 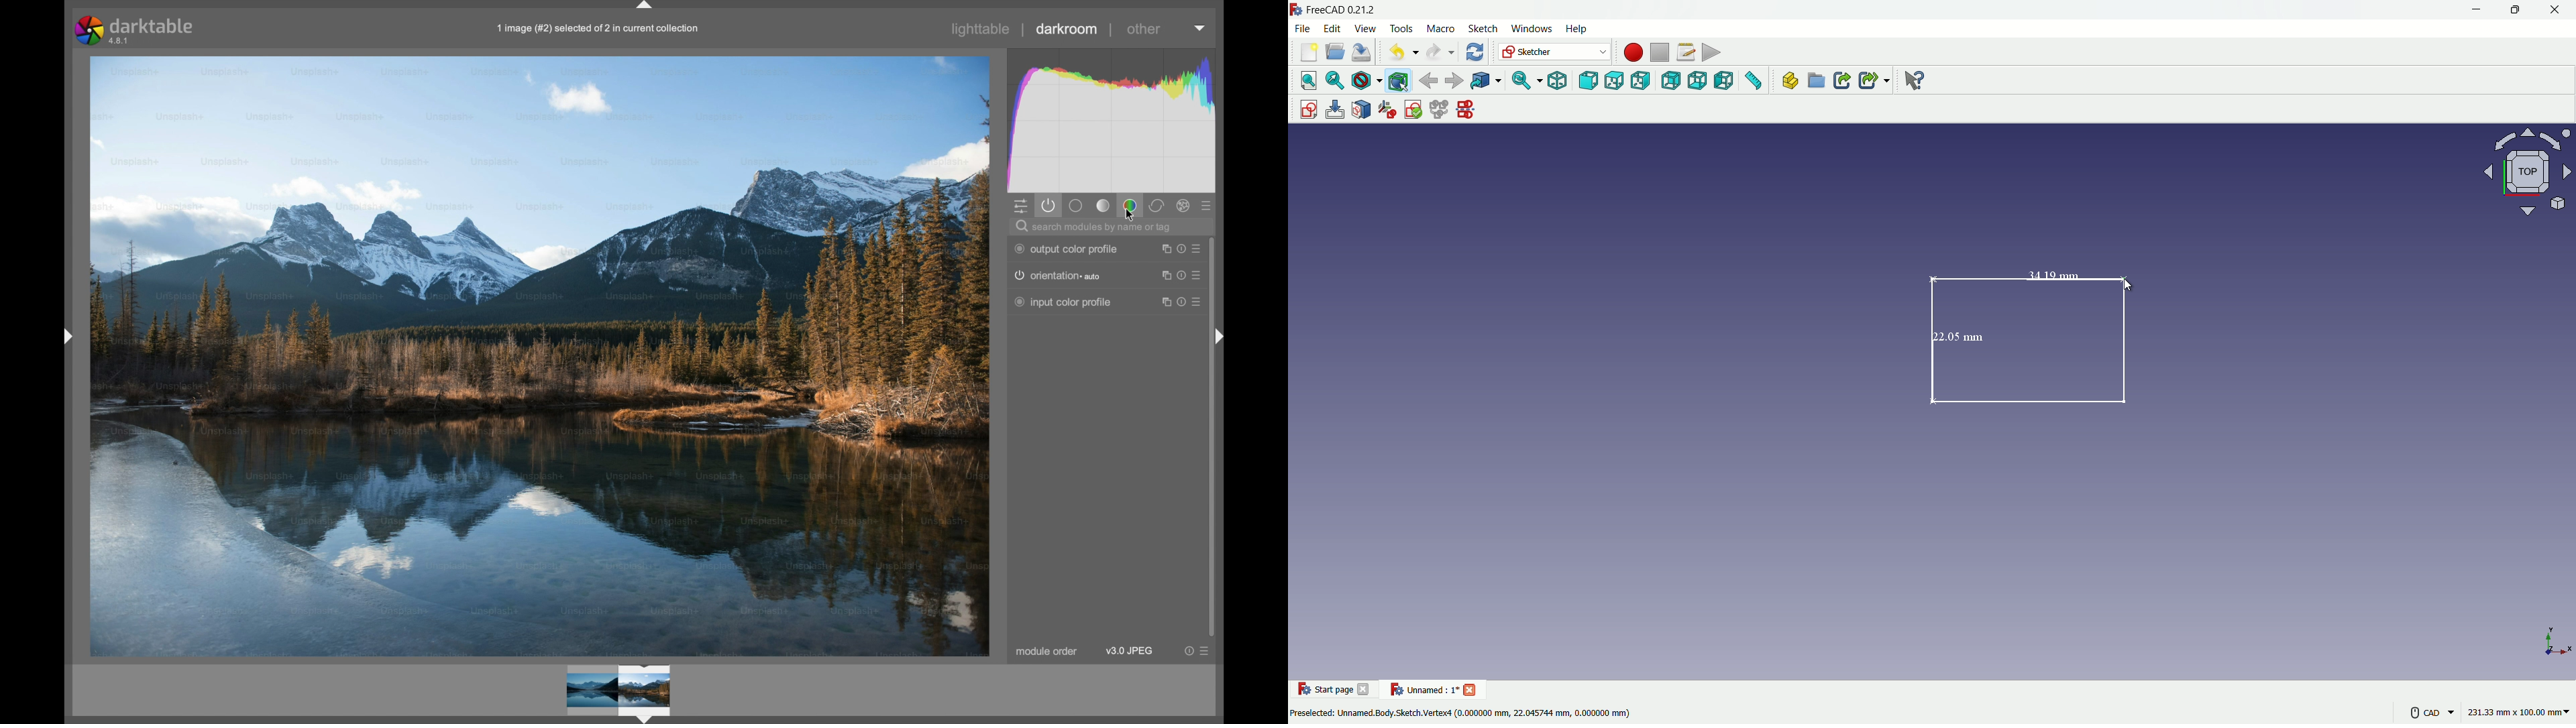 What do you see at coordinates (2556, 641) in the screenshot?
I see `placement axes` at bounding box center [2556, 641].